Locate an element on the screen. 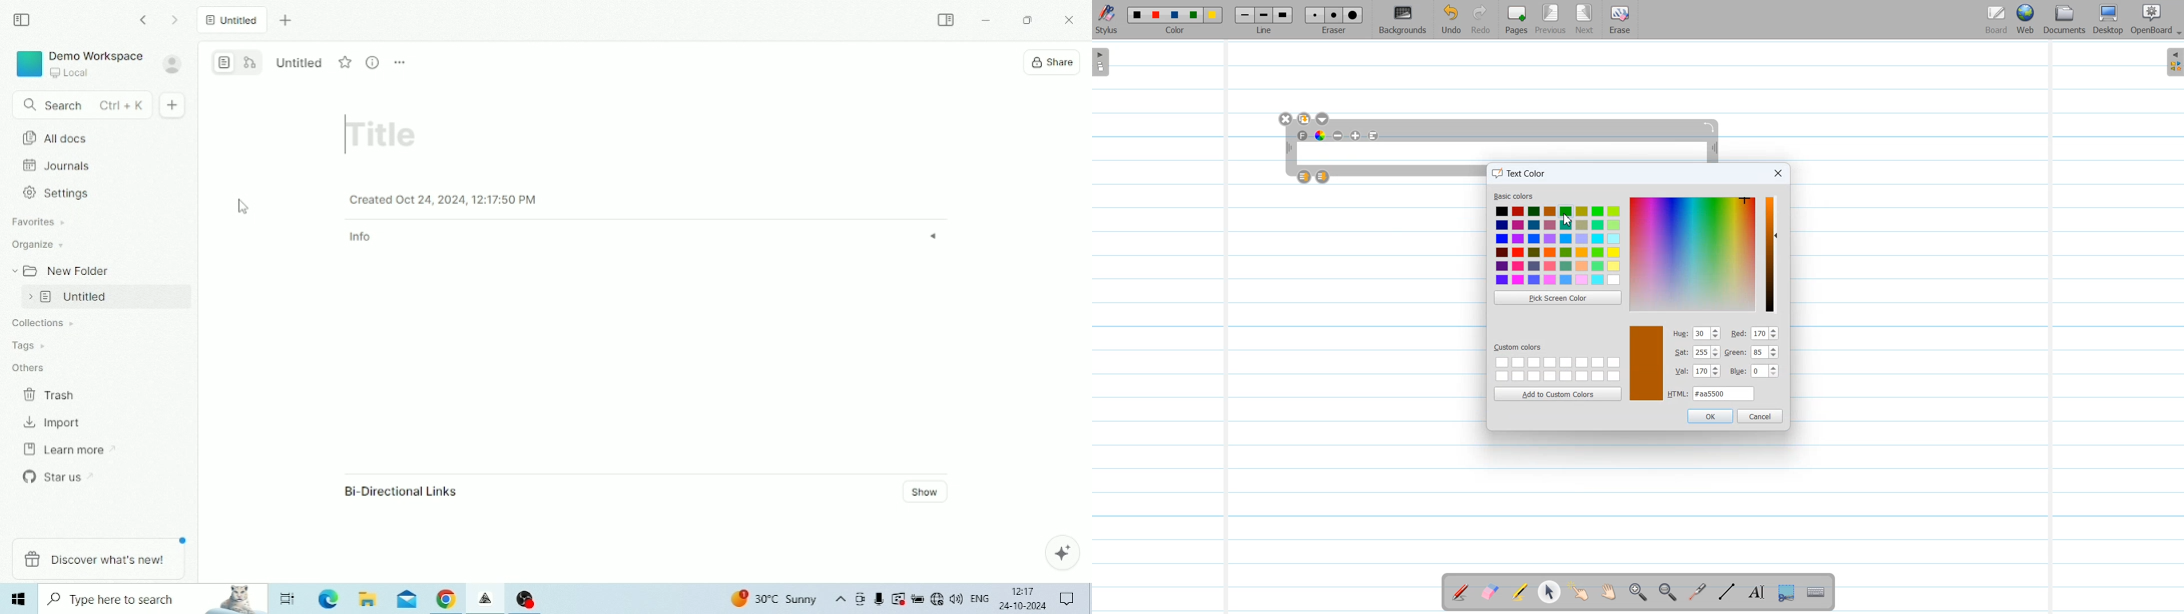 The width and height of the screenshot is (2184, 616). Color Code HTML is located at coordinates (1712, 394).